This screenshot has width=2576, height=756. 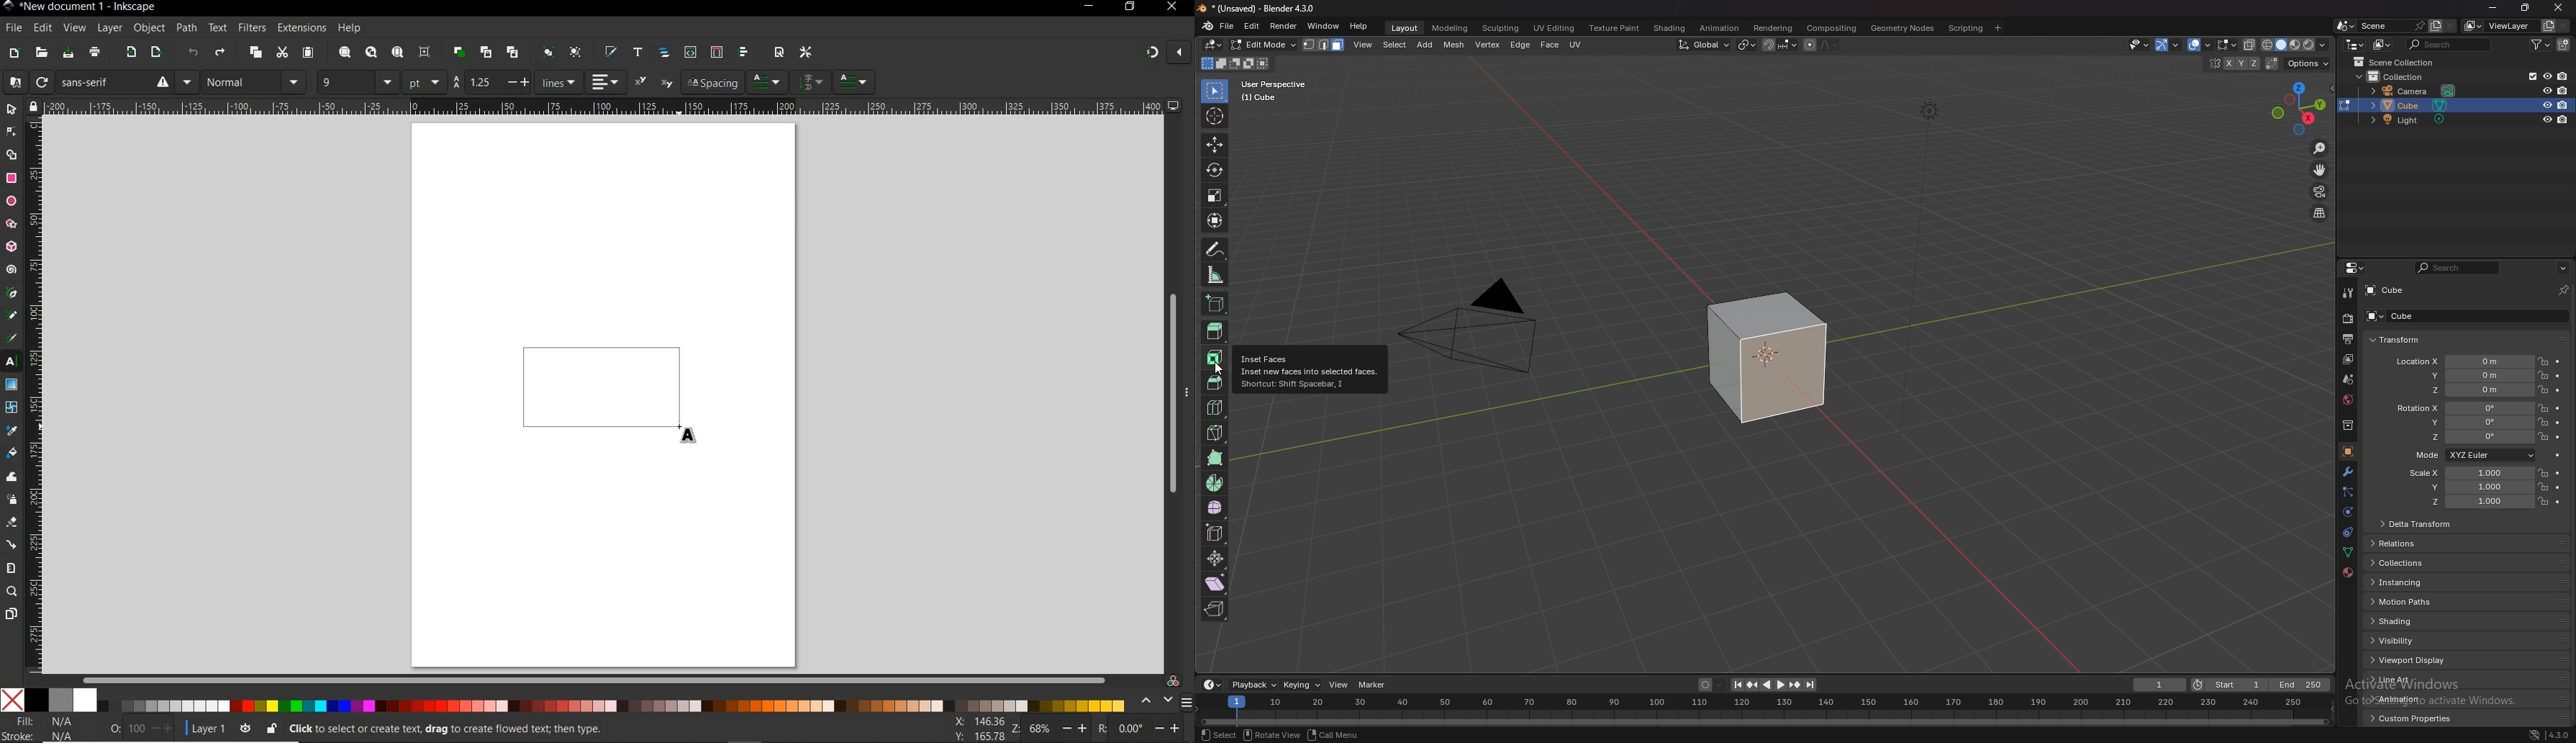 I want to click on minimize, so click(x=2494, y=8).